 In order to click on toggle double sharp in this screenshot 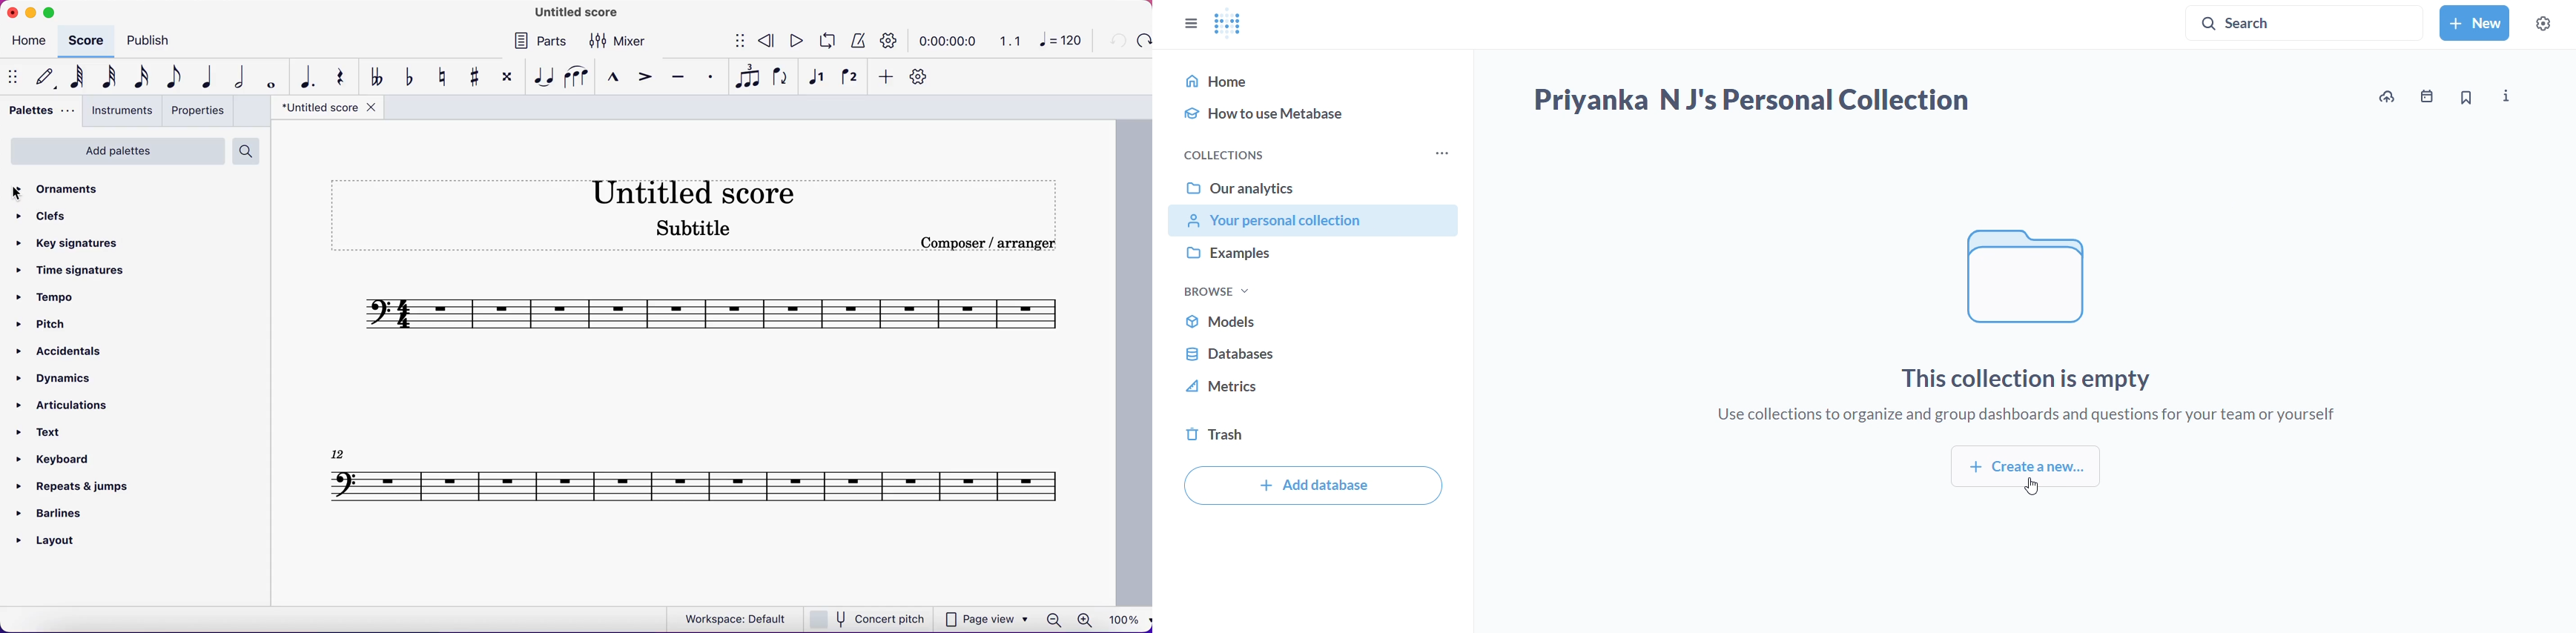, I will do `click(506, 79)`.